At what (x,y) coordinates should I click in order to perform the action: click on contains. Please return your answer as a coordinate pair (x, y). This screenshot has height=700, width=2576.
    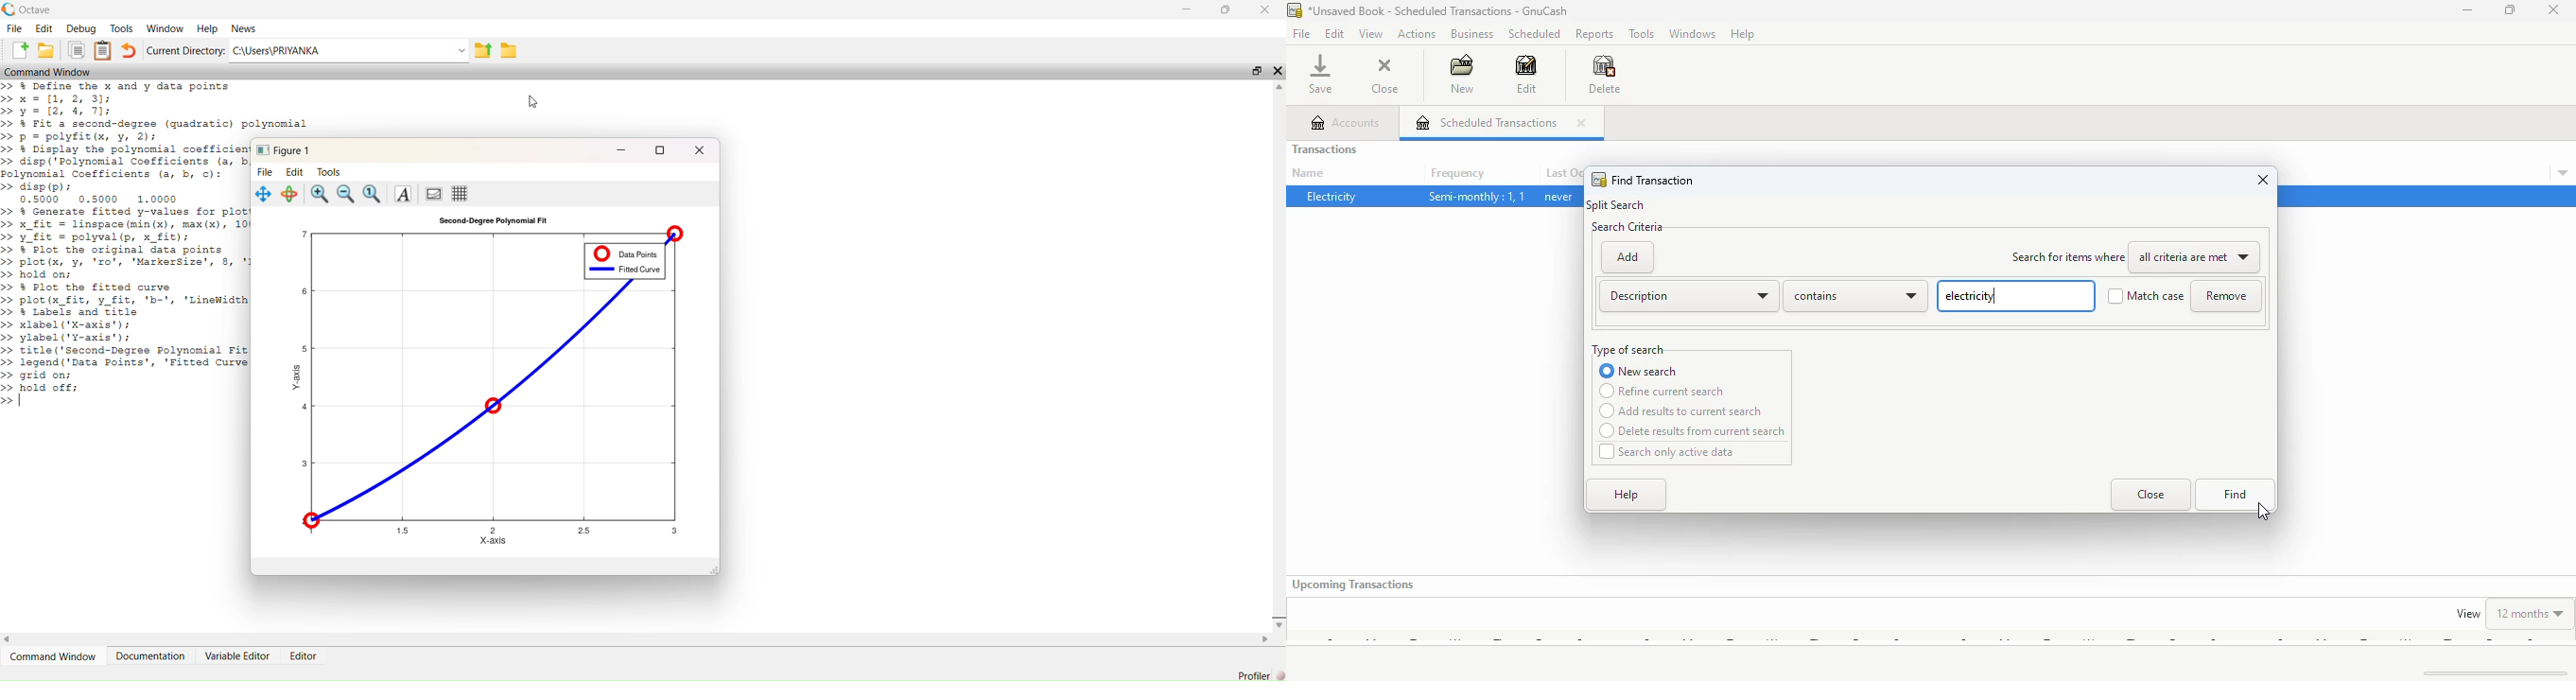
    Looking at the image, I should click on (1855, 296).